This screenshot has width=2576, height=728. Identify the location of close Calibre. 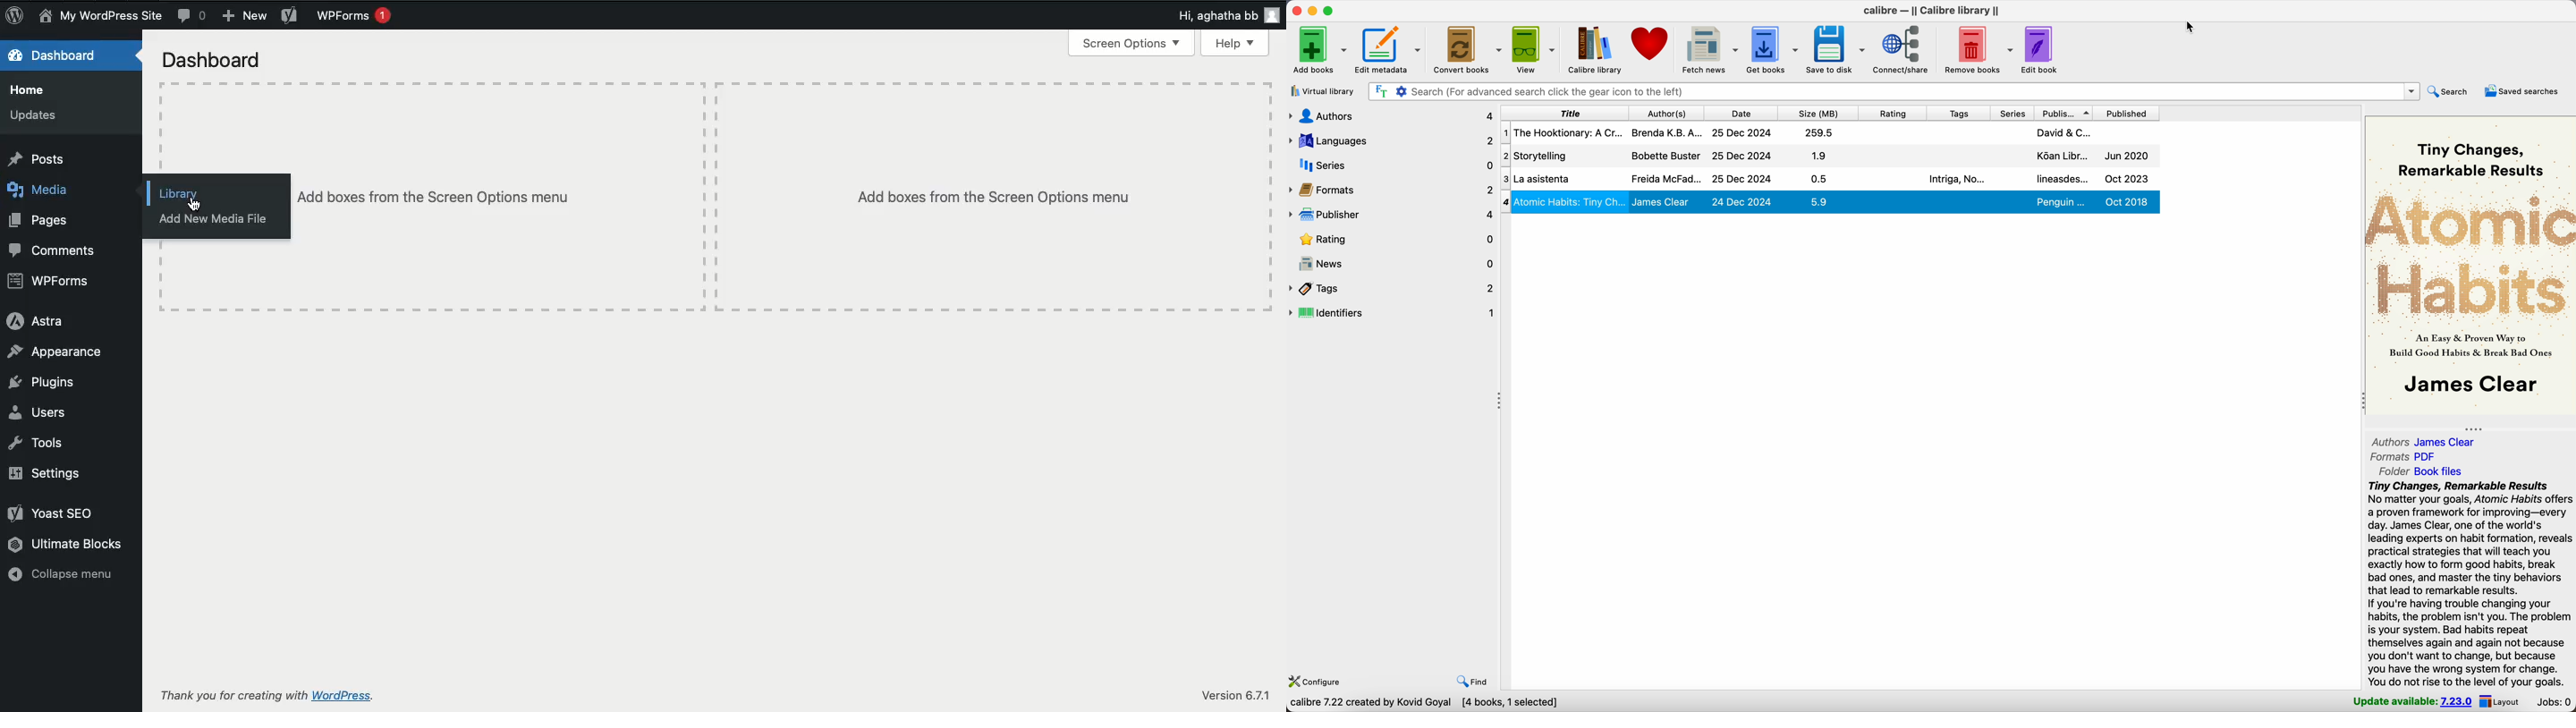
(1295, 11).